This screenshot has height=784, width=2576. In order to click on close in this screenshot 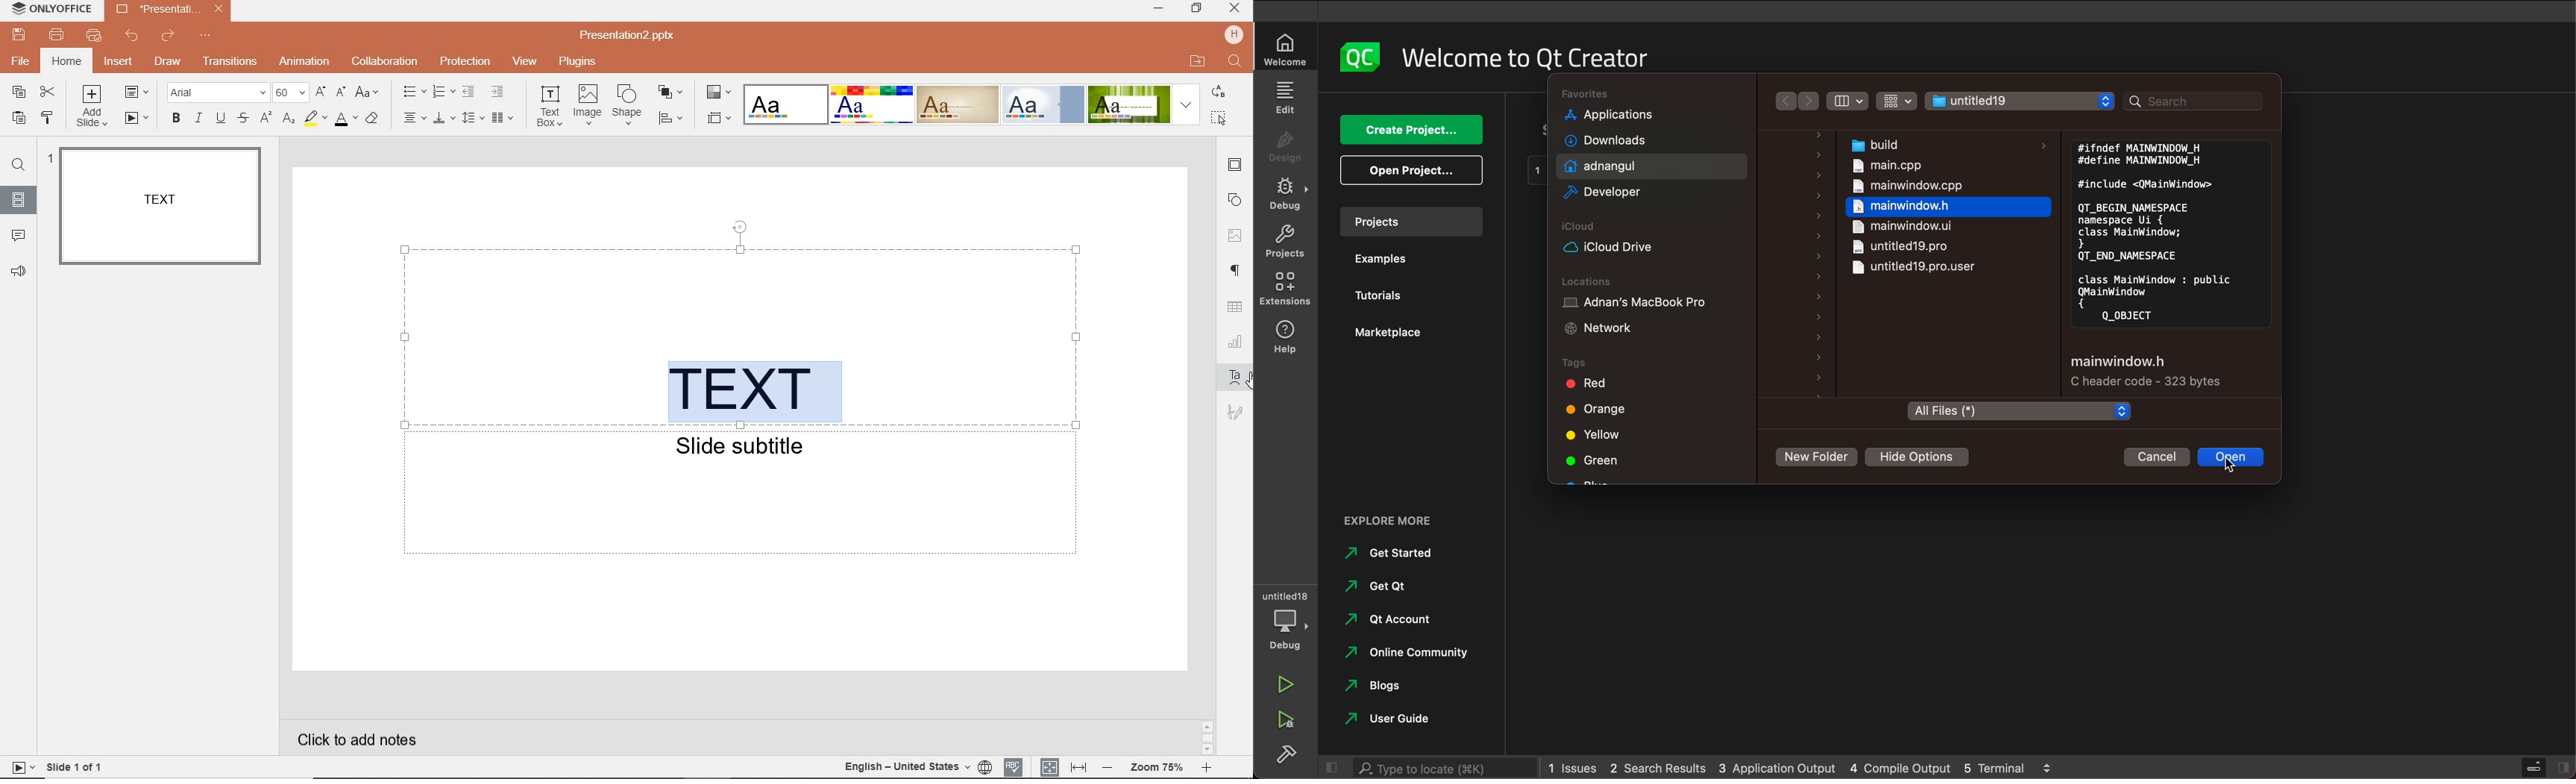, I will do `click(218, 10)`.